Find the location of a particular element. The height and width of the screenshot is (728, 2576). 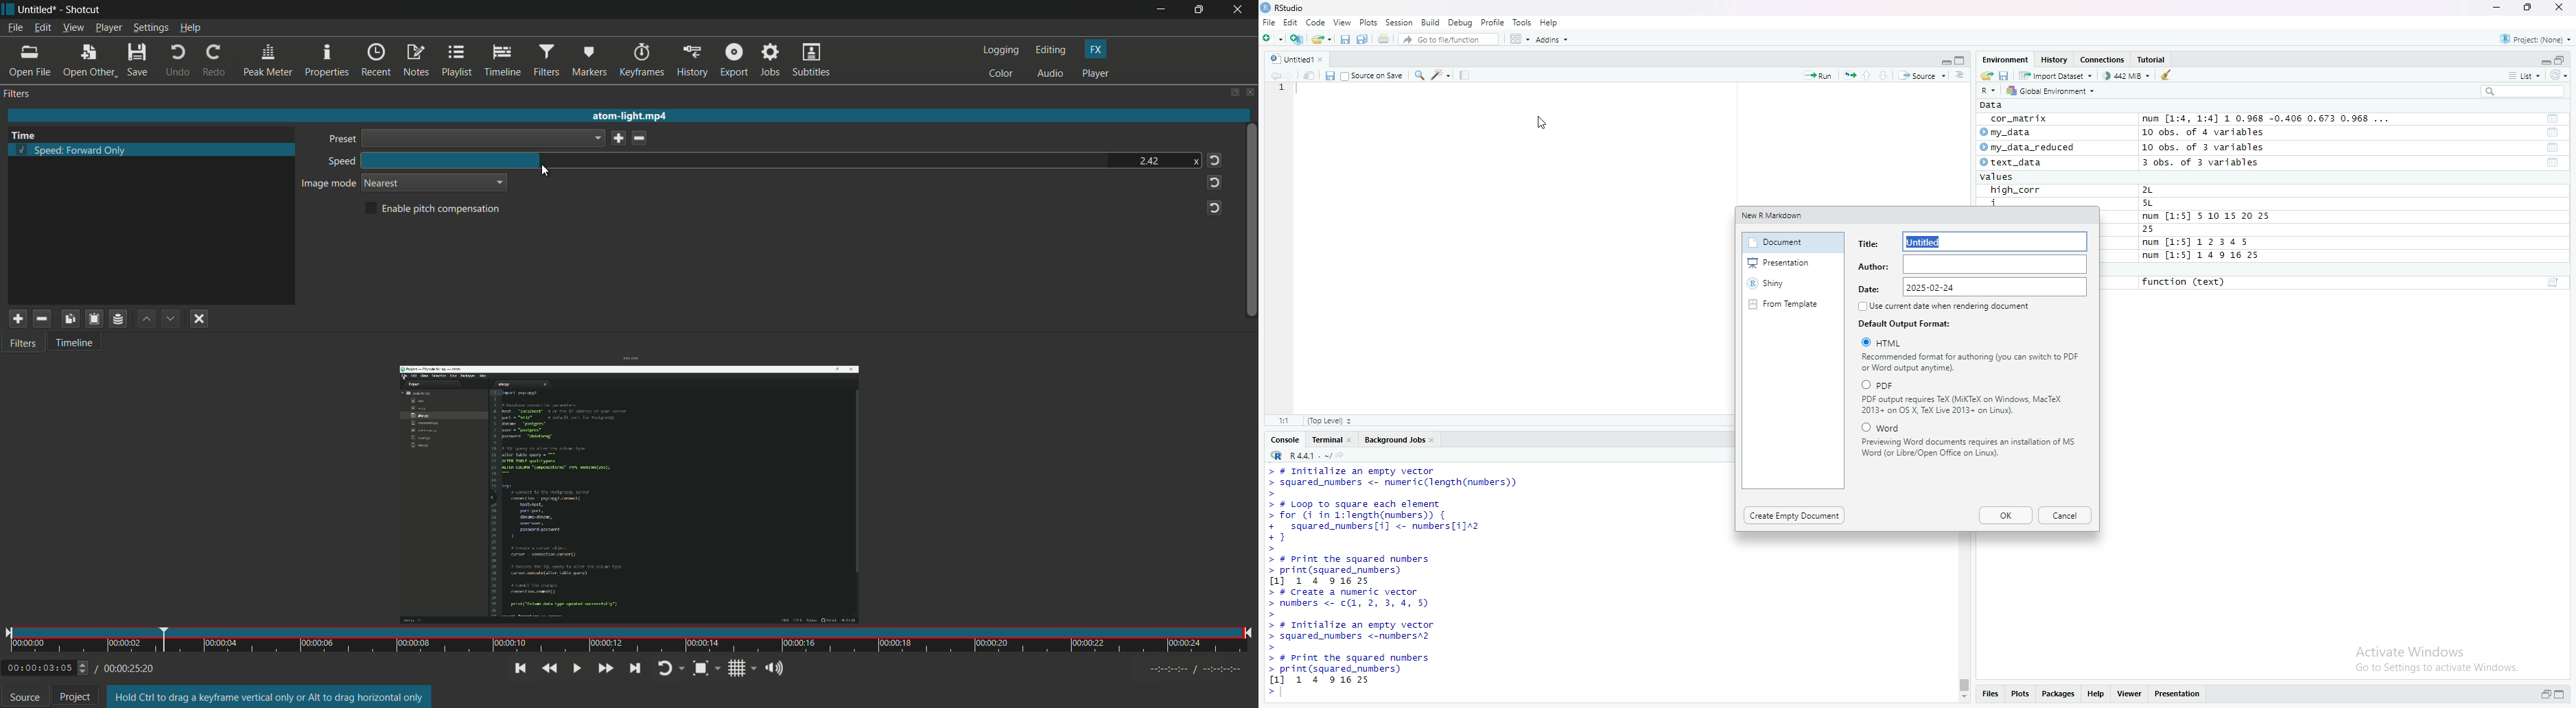

Build is located at coordinates (1431, 24).